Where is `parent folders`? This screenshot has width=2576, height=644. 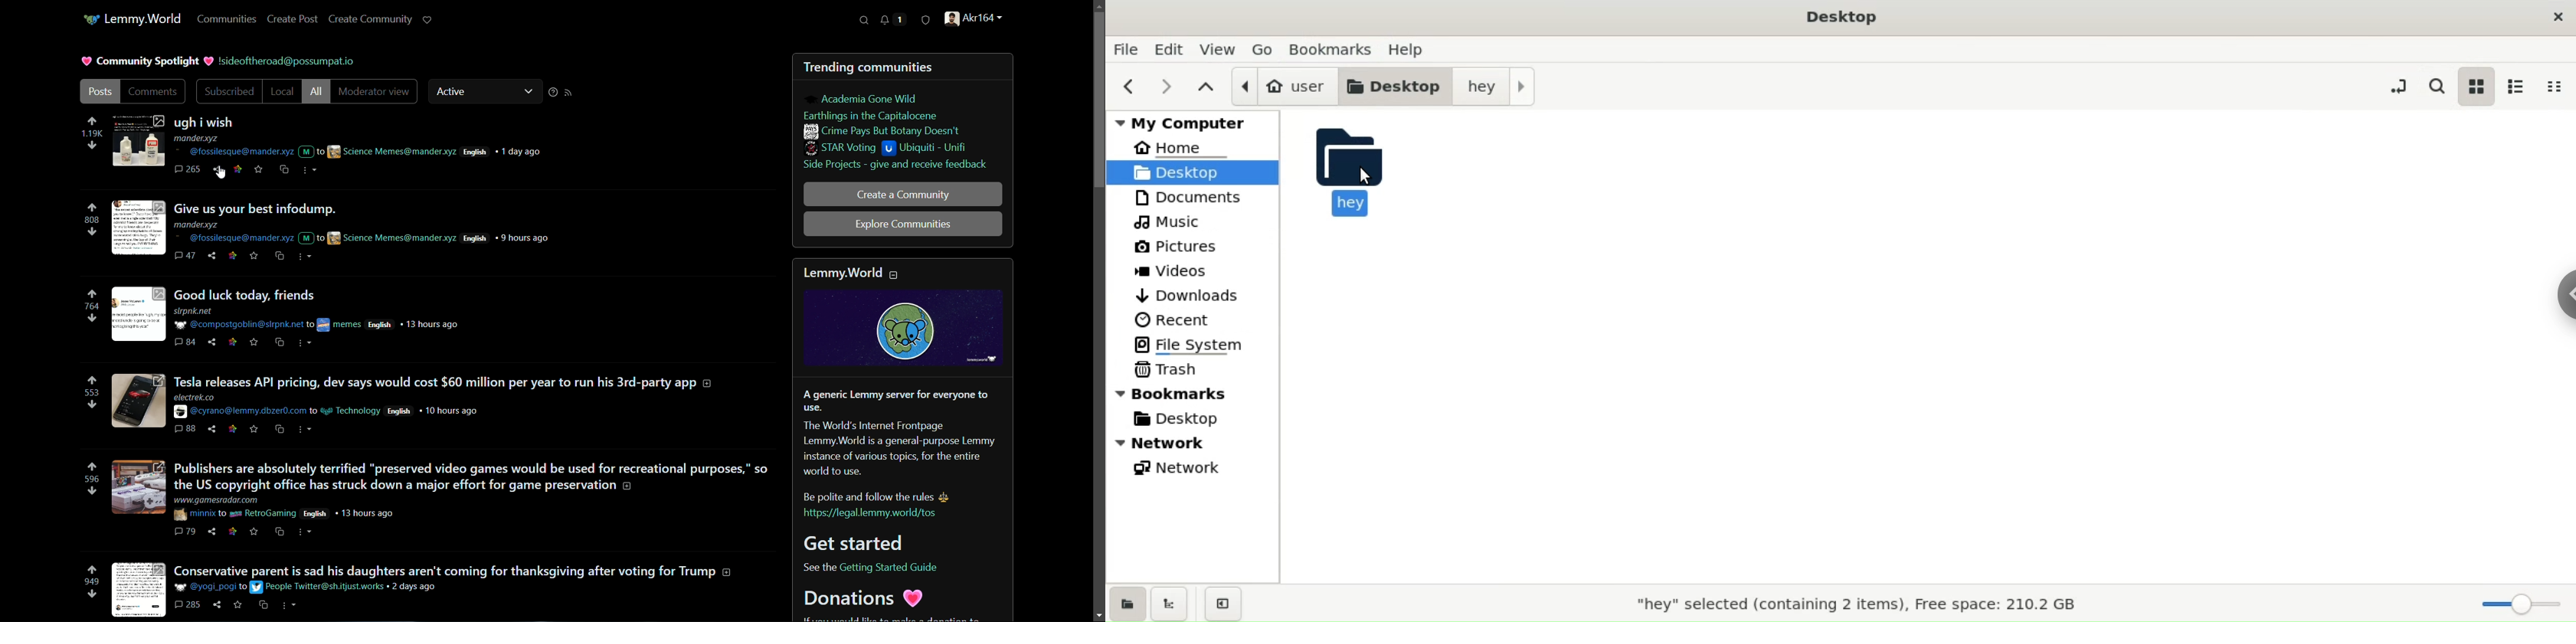
parent folders is located at coordinates (1209, 89).